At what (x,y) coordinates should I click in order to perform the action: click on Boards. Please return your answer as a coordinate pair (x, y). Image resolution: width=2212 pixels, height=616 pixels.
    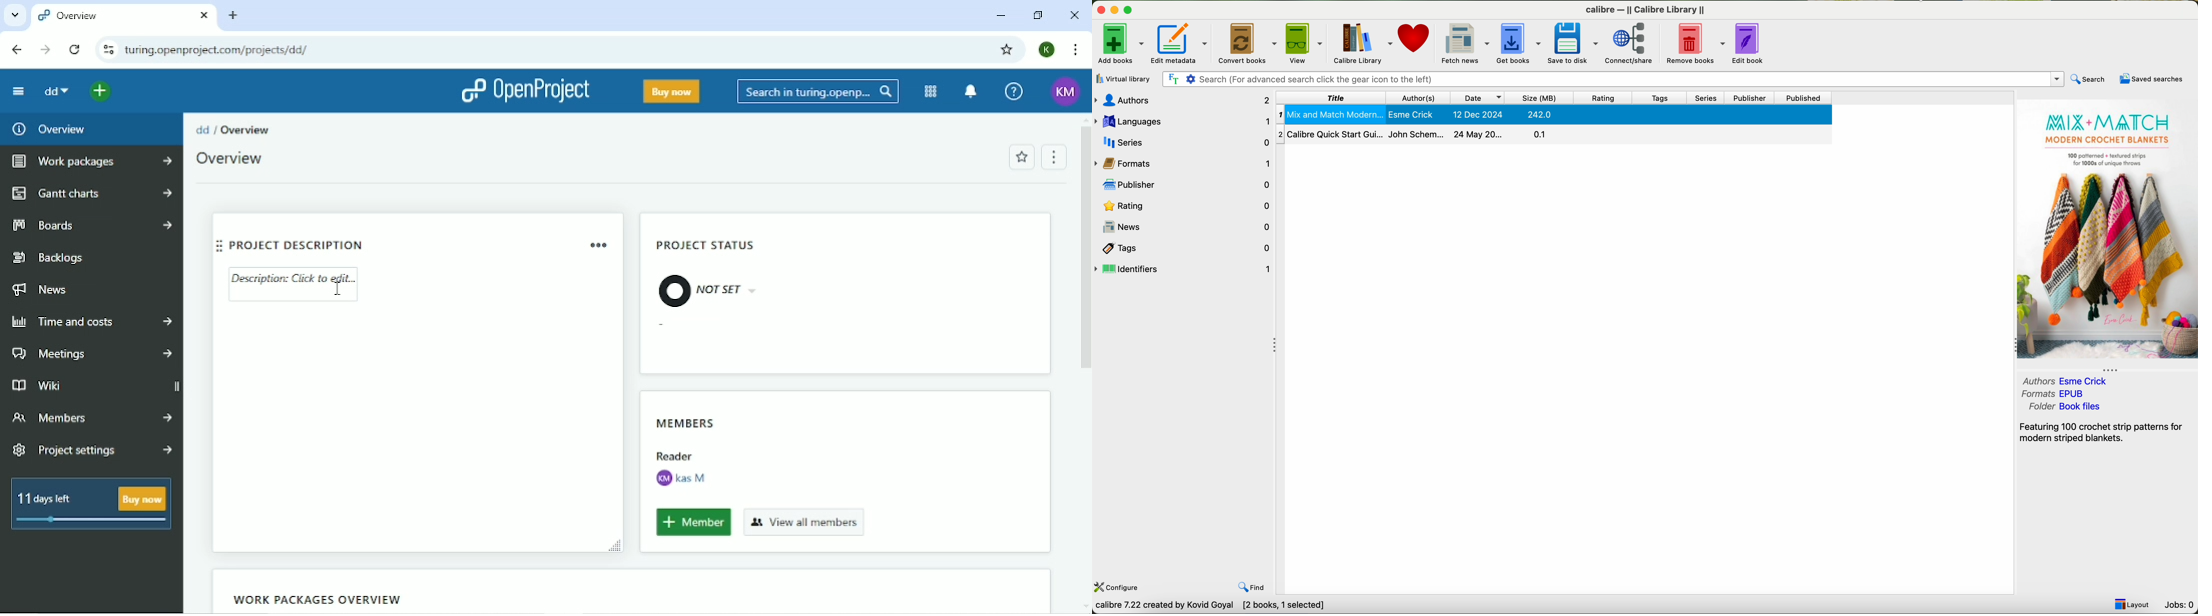
    Looking at the image, I should click on (92, 225).